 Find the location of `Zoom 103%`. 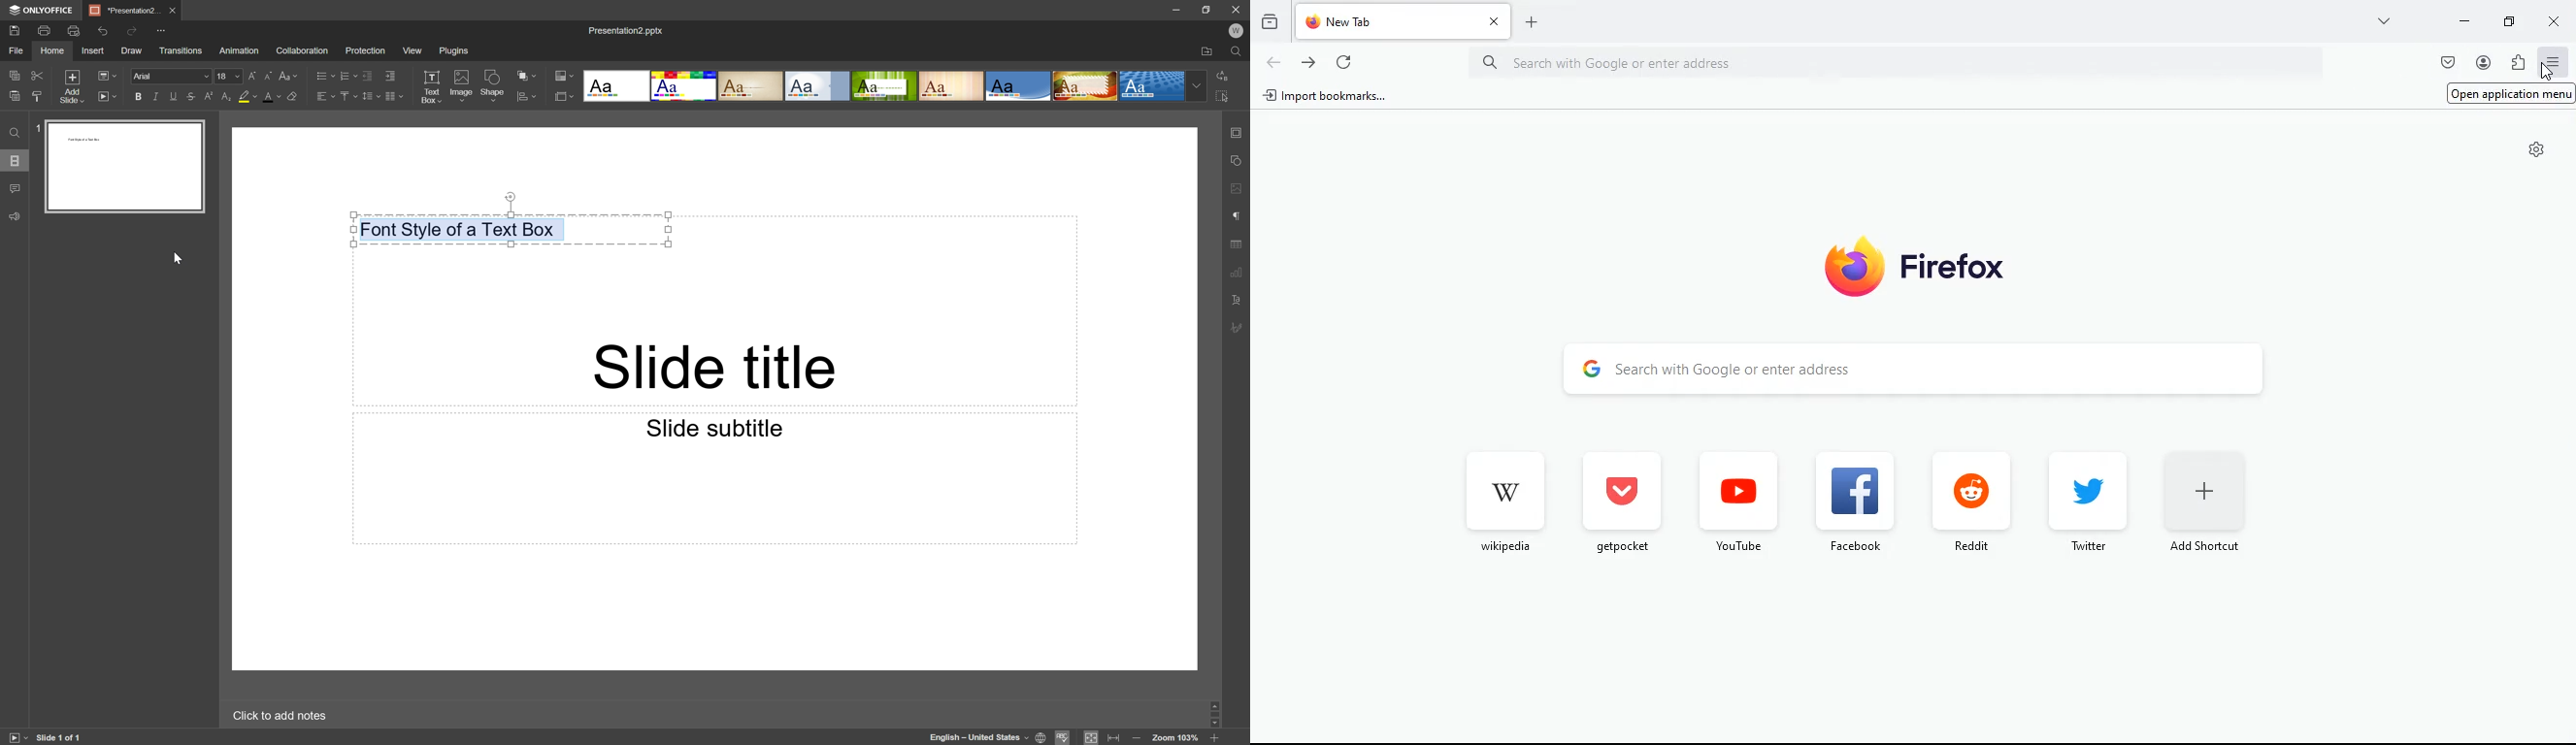

Zoom 103% is located at coordinates (1178, 739).